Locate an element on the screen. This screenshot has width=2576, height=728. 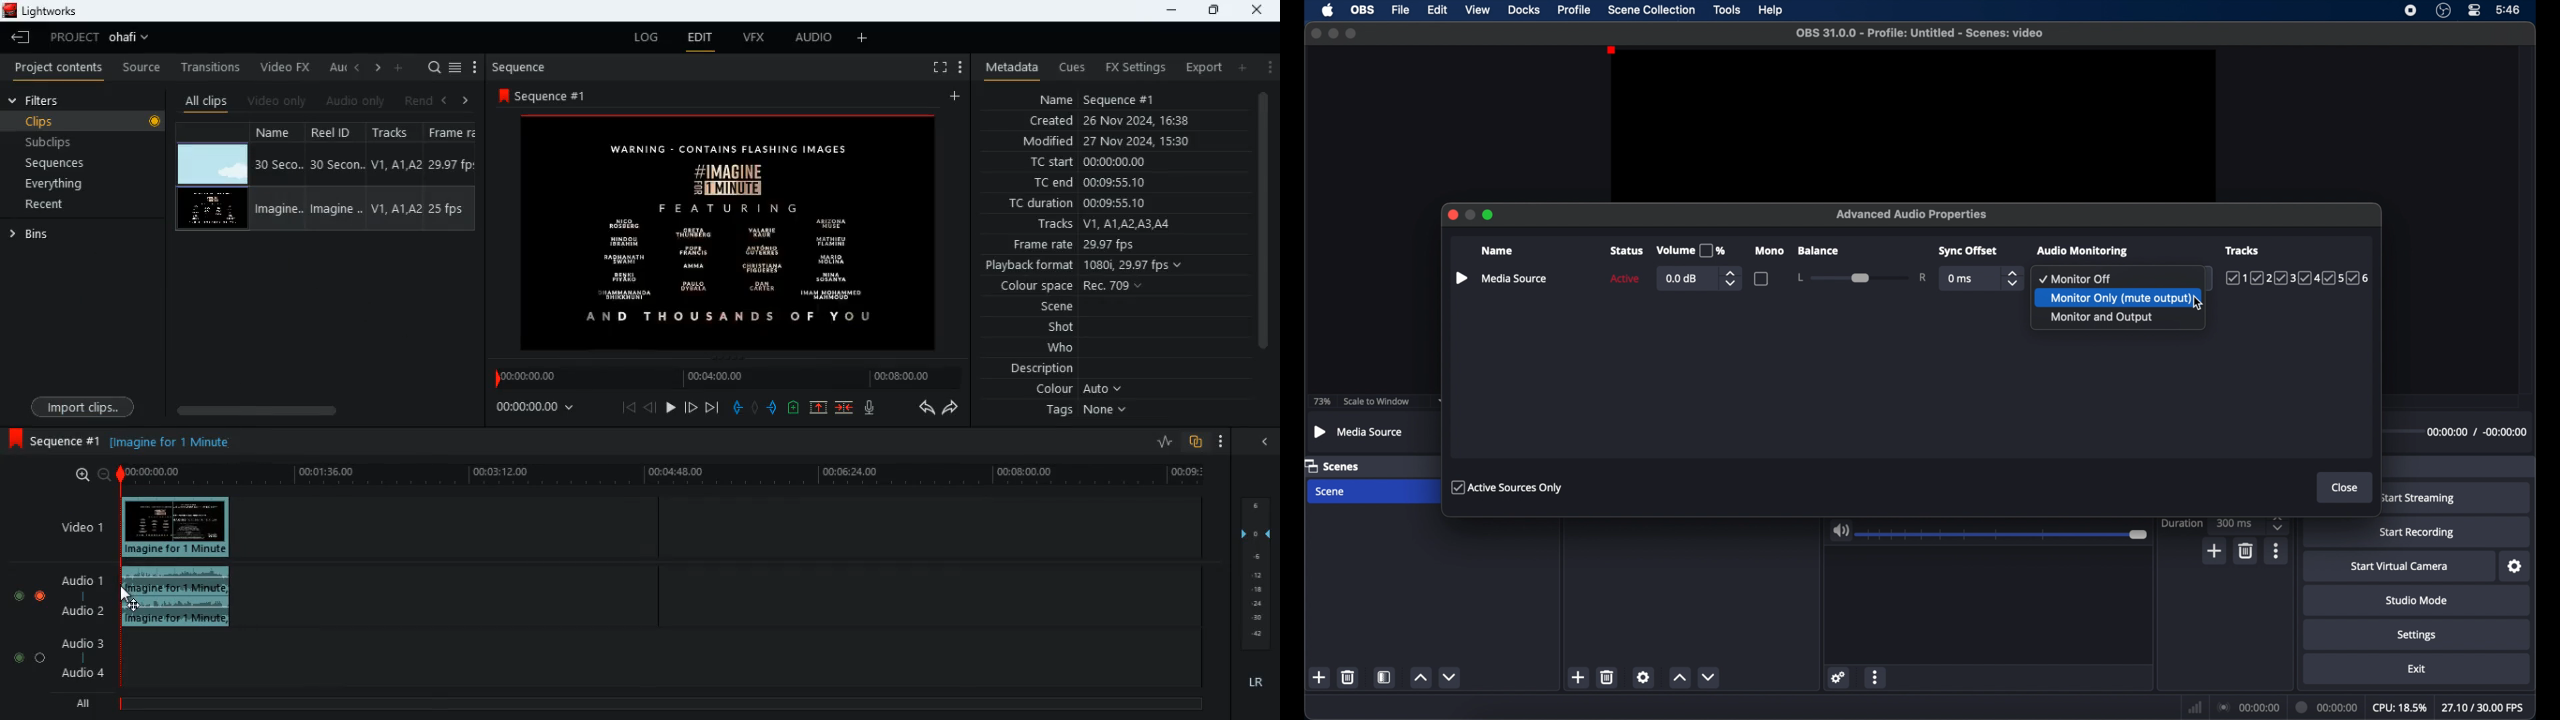
close is located at coordinates (1452, 215).